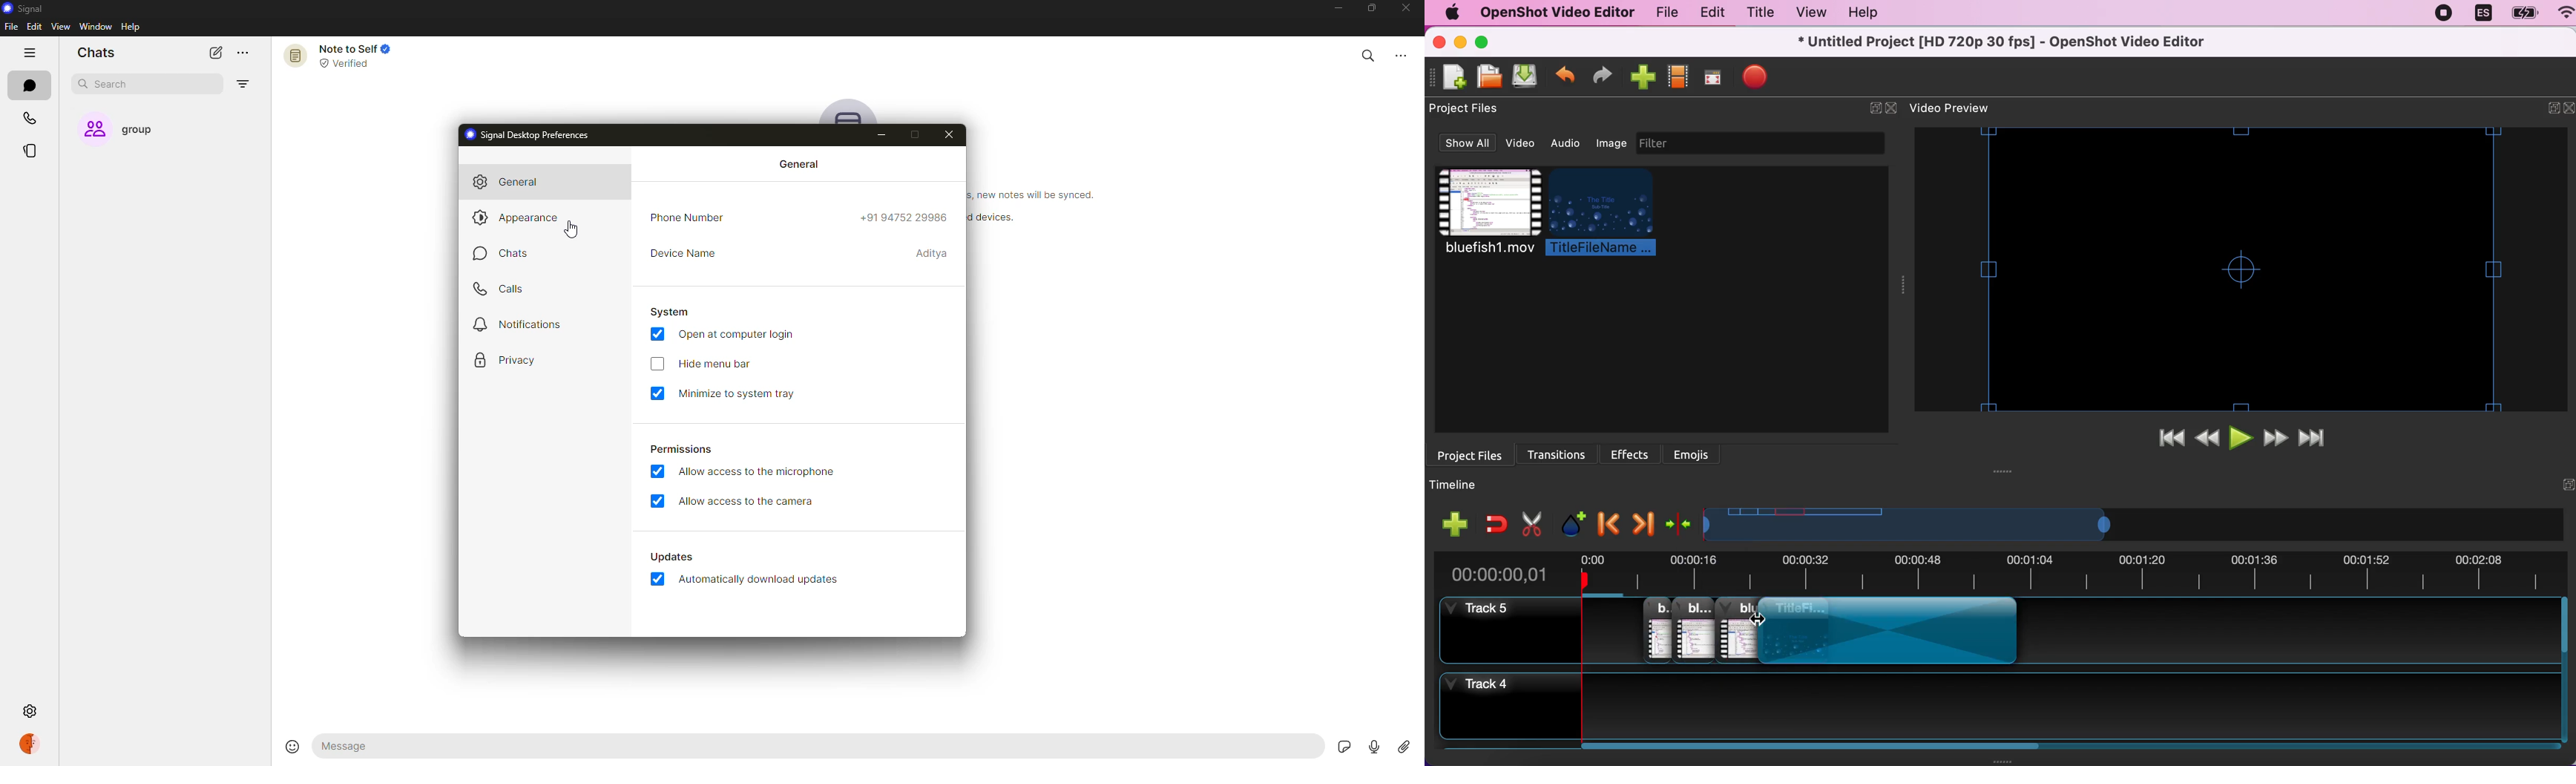 This screenshot has height=784, width=2576. I want to click on track 5, so click(1504, 629).